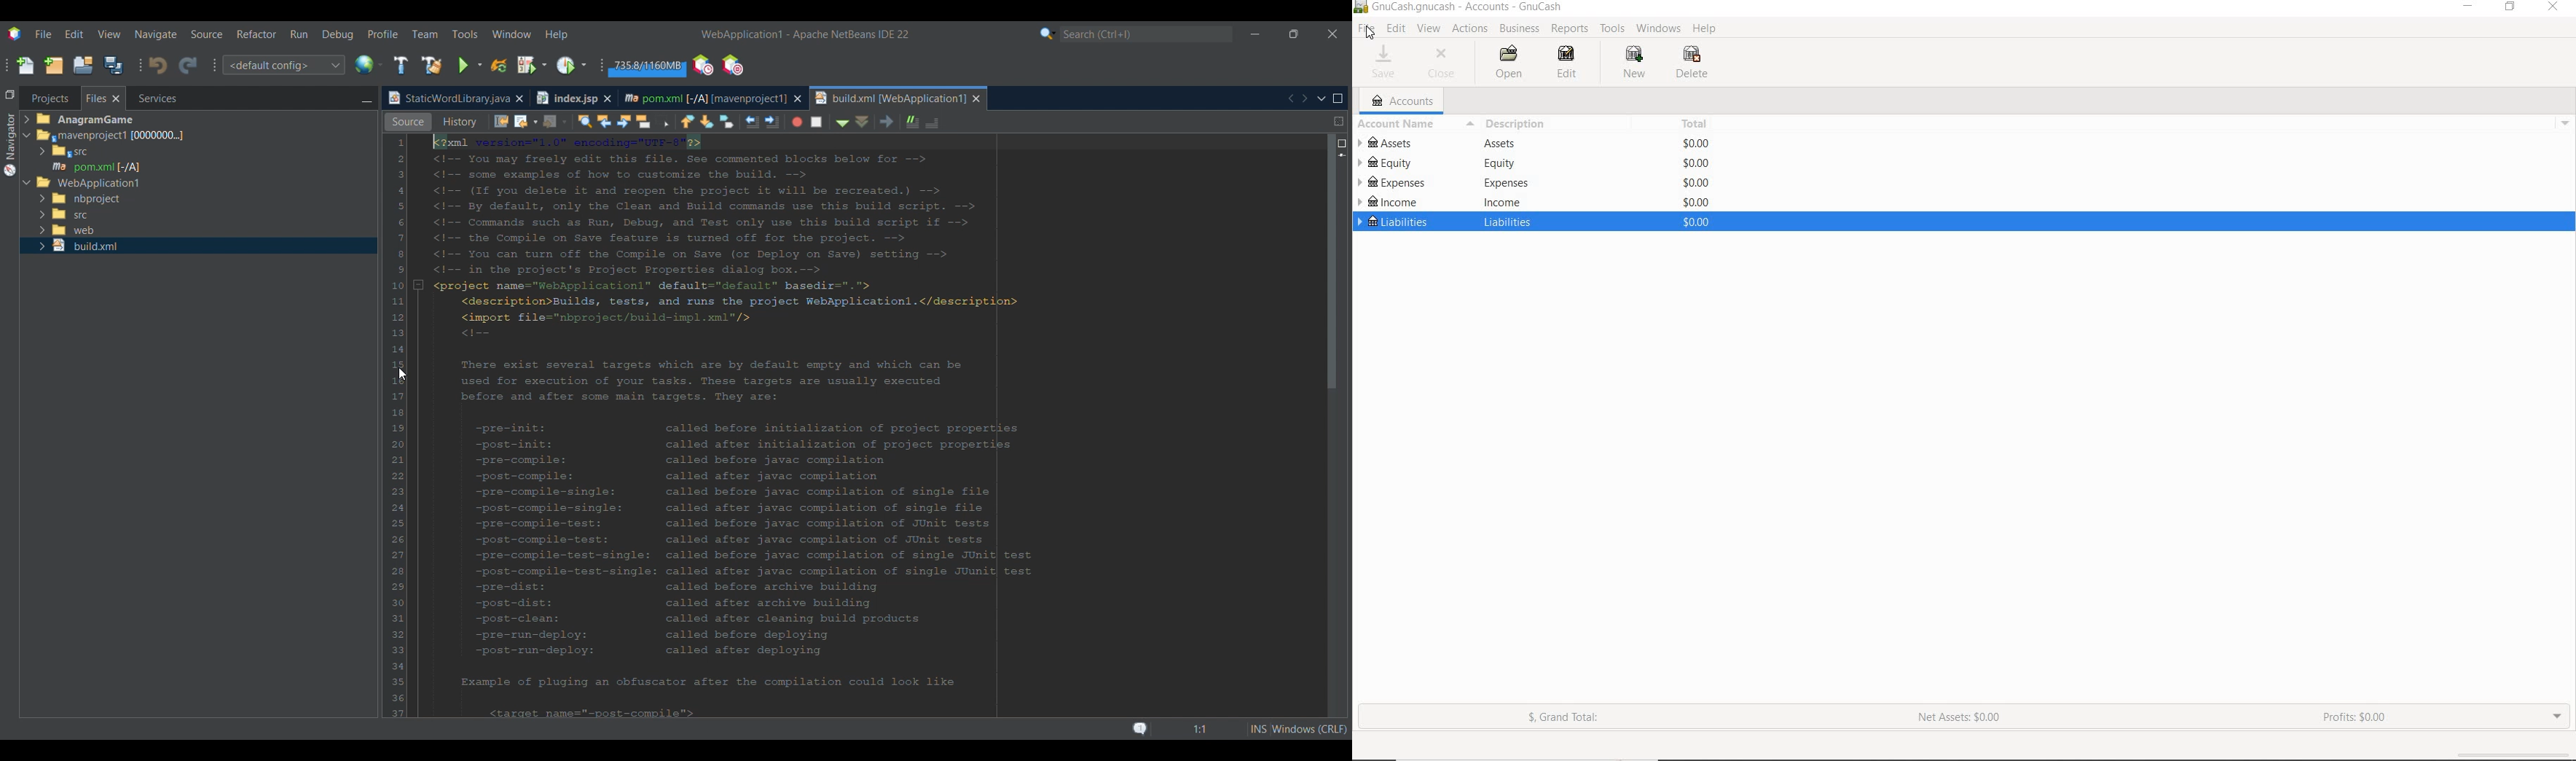 The image size is (2576, 784). I want to click on Show in smaller tab, so click(1294, 34).